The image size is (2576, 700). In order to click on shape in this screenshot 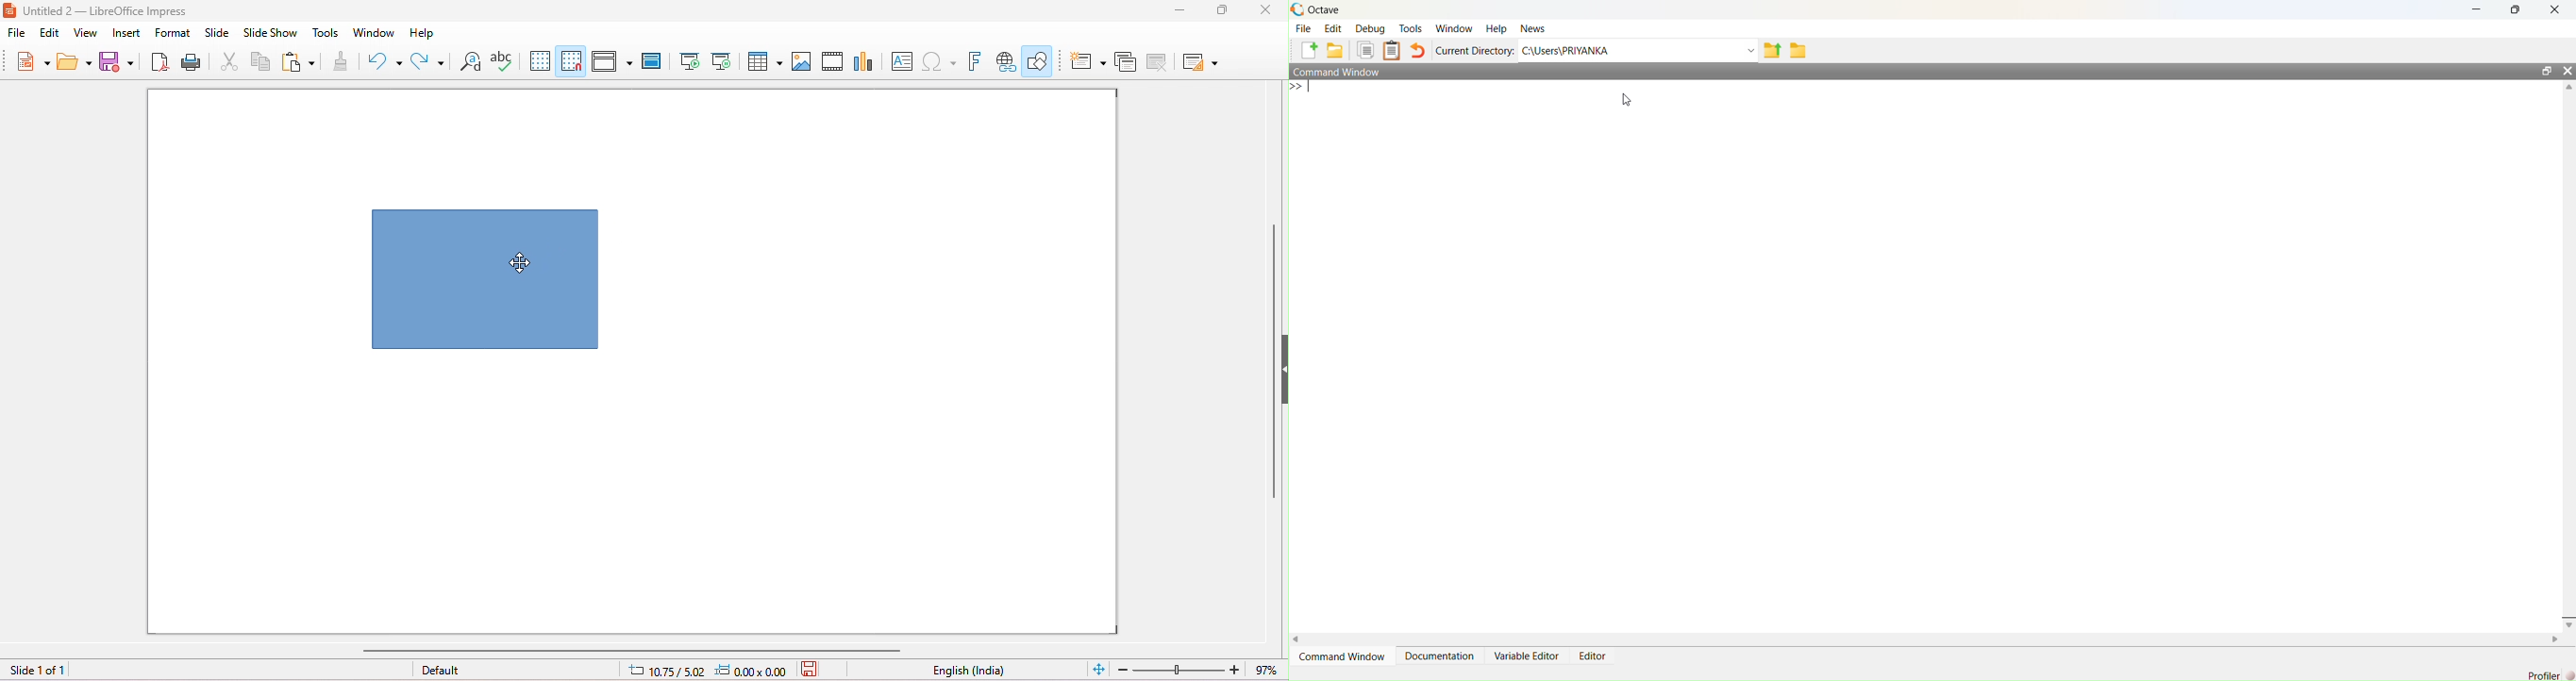, I will do `click(483, 279)`.